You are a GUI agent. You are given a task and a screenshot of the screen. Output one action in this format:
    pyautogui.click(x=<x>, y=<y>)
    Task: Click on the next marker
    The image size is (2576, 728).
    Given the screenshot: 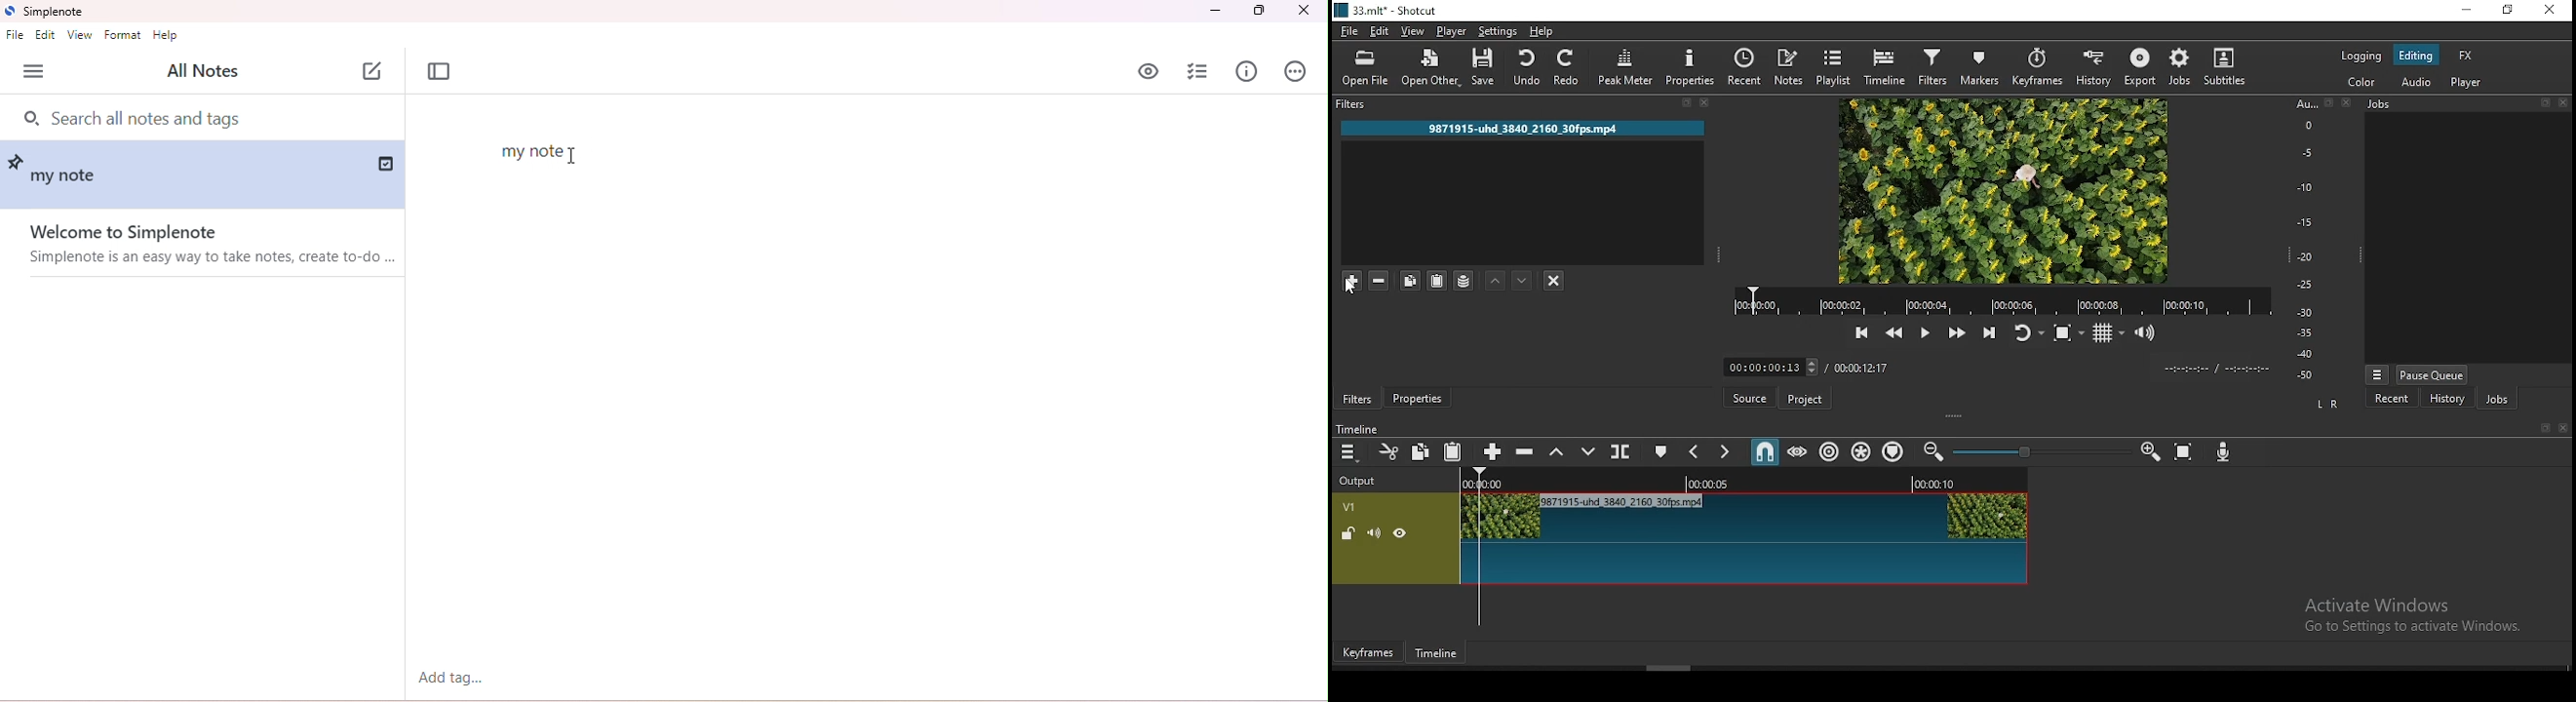 What is the action you would take?
    pyautogui.click(x=1725, y=450)
    